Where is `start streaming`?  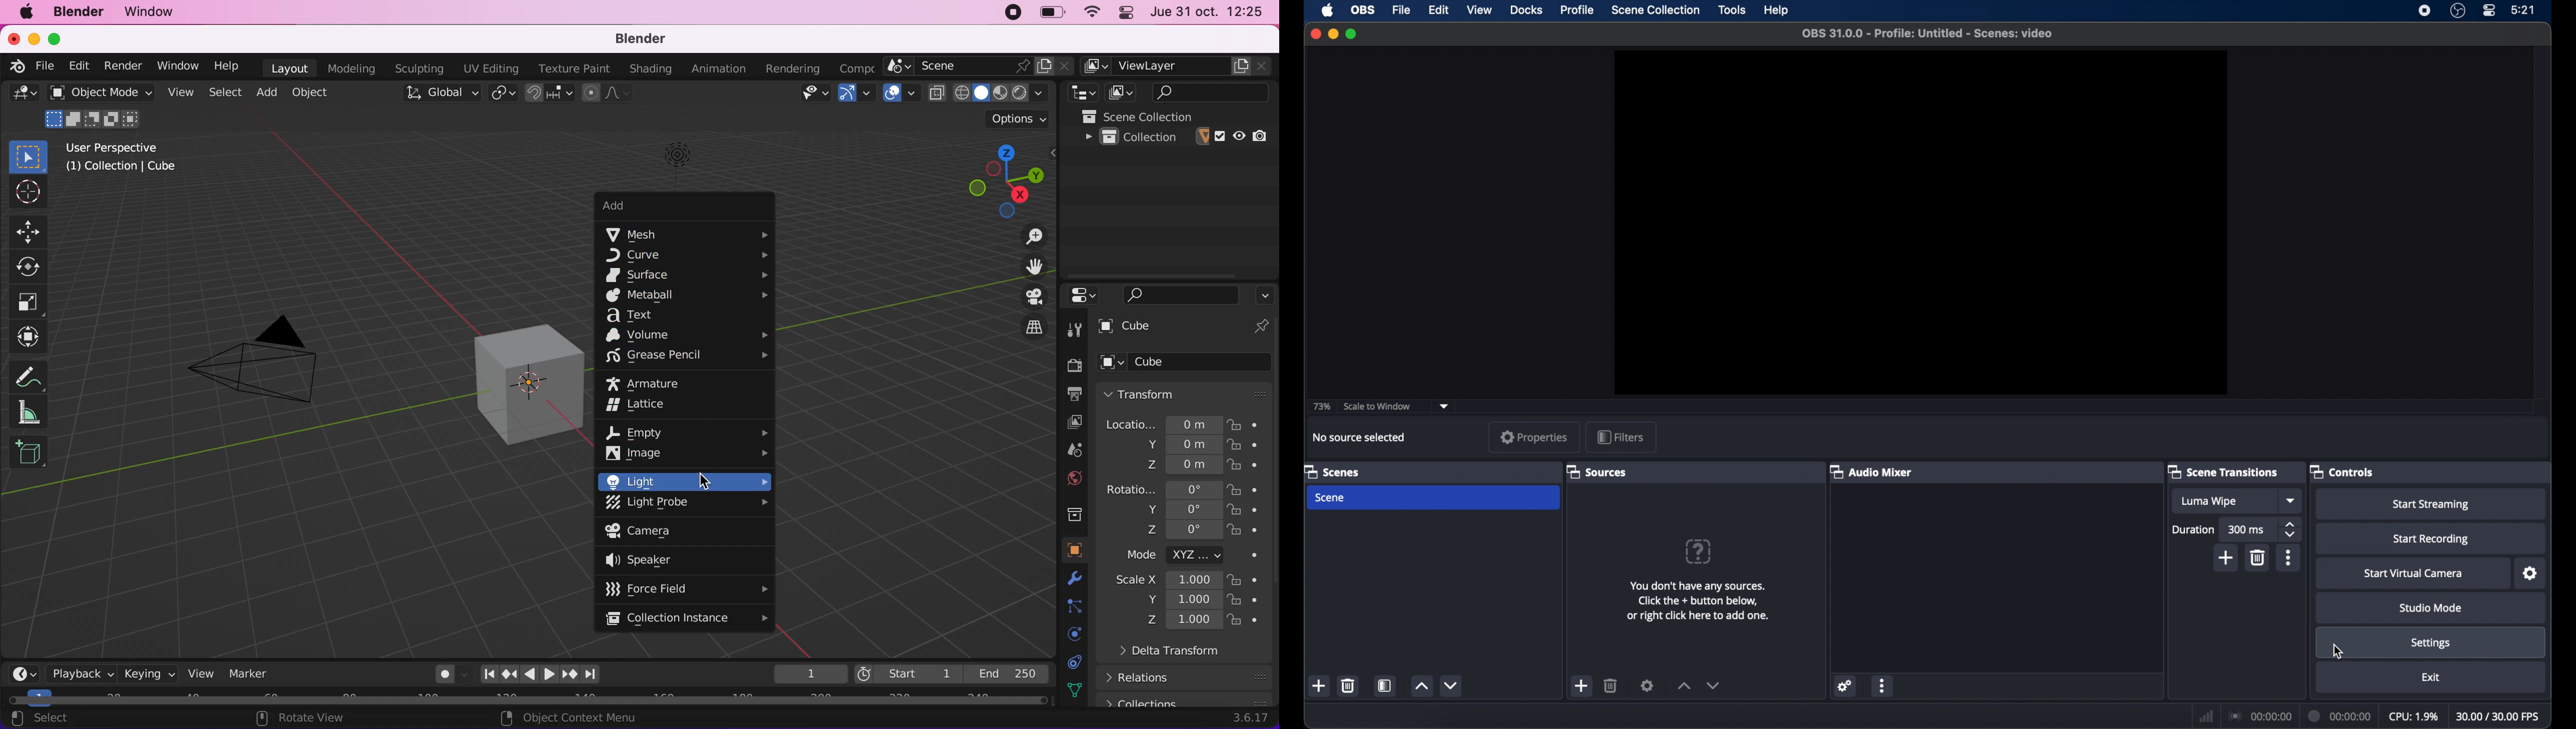
start streaming is located at coordinates (2434, 505).